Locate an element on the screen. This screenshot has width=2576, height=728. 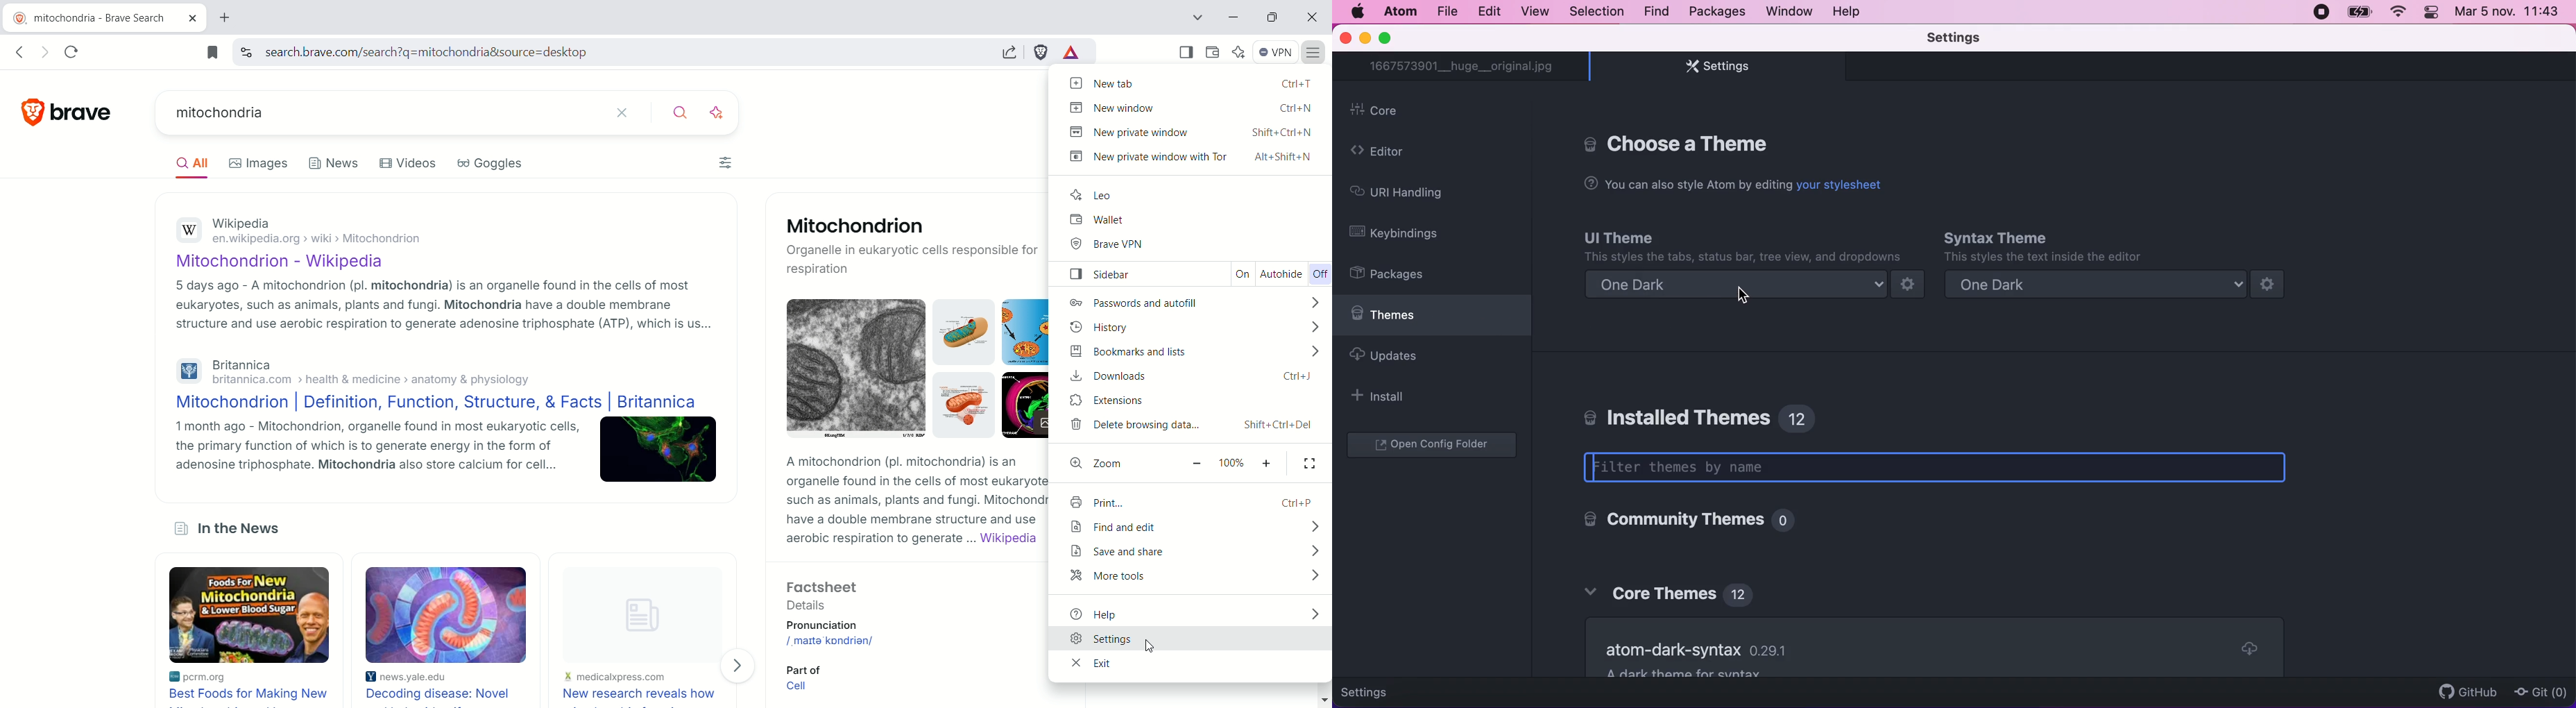
community themes is located at coordinates (1683, 522).